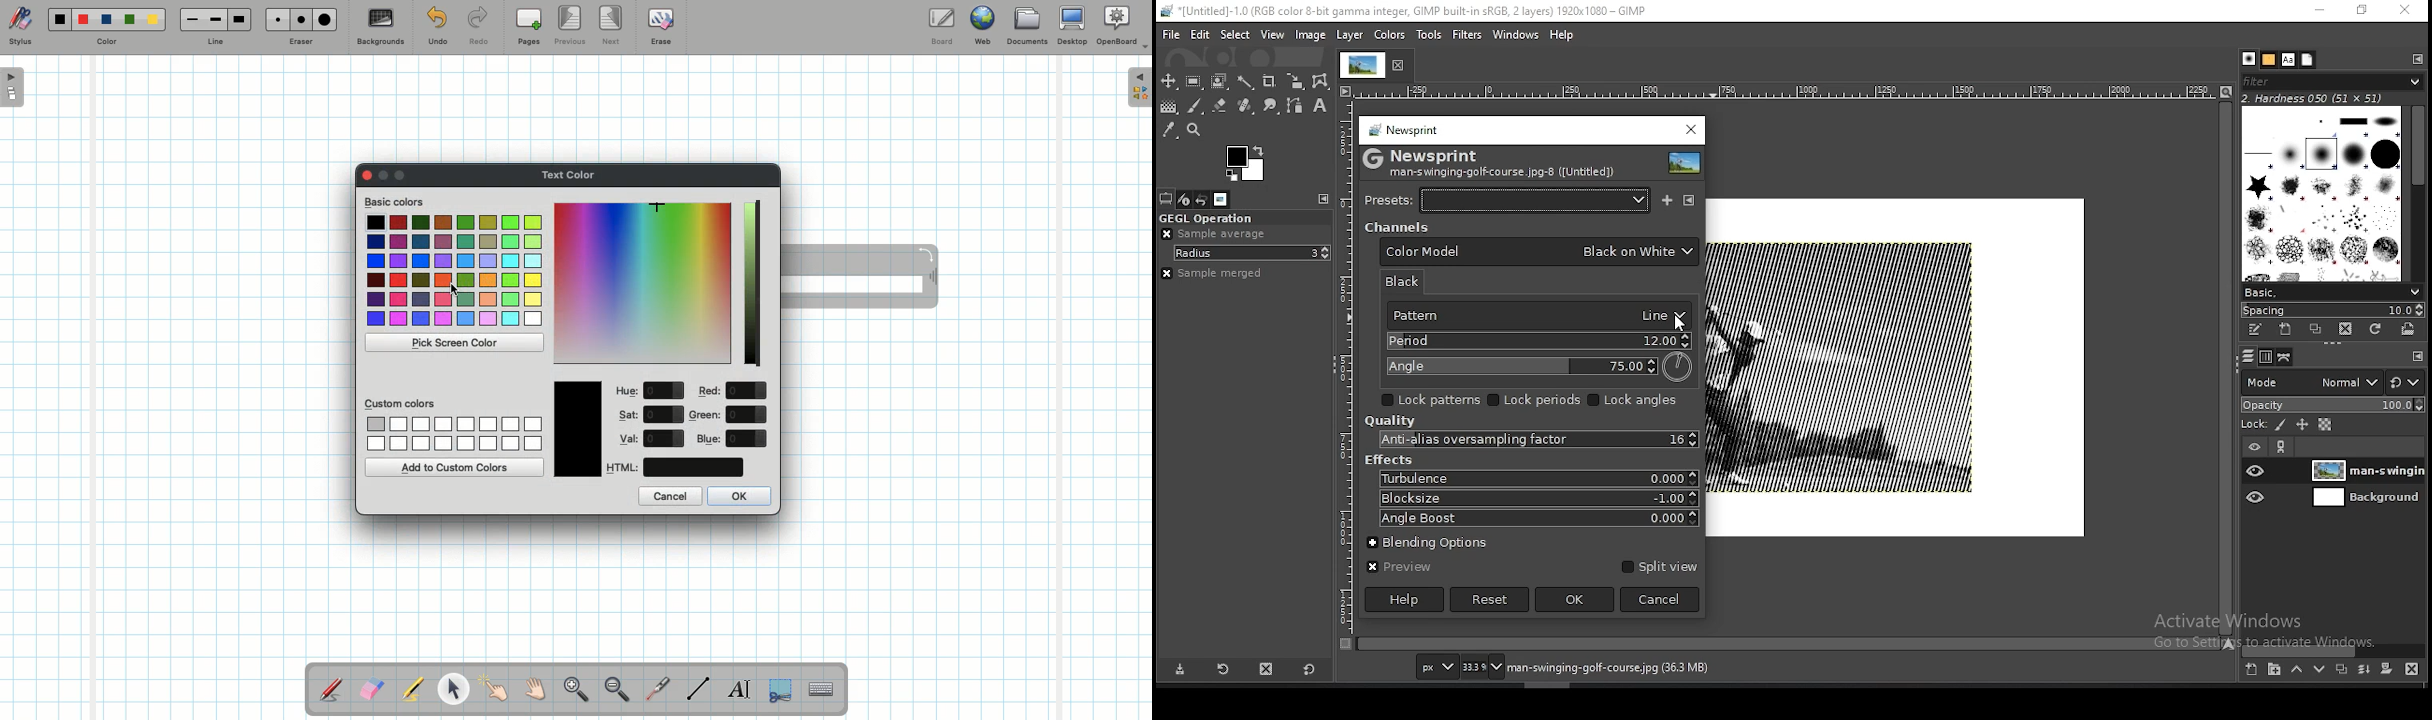 The image size is (2436, 728). I want to click on Stylus, so click(332, 689).